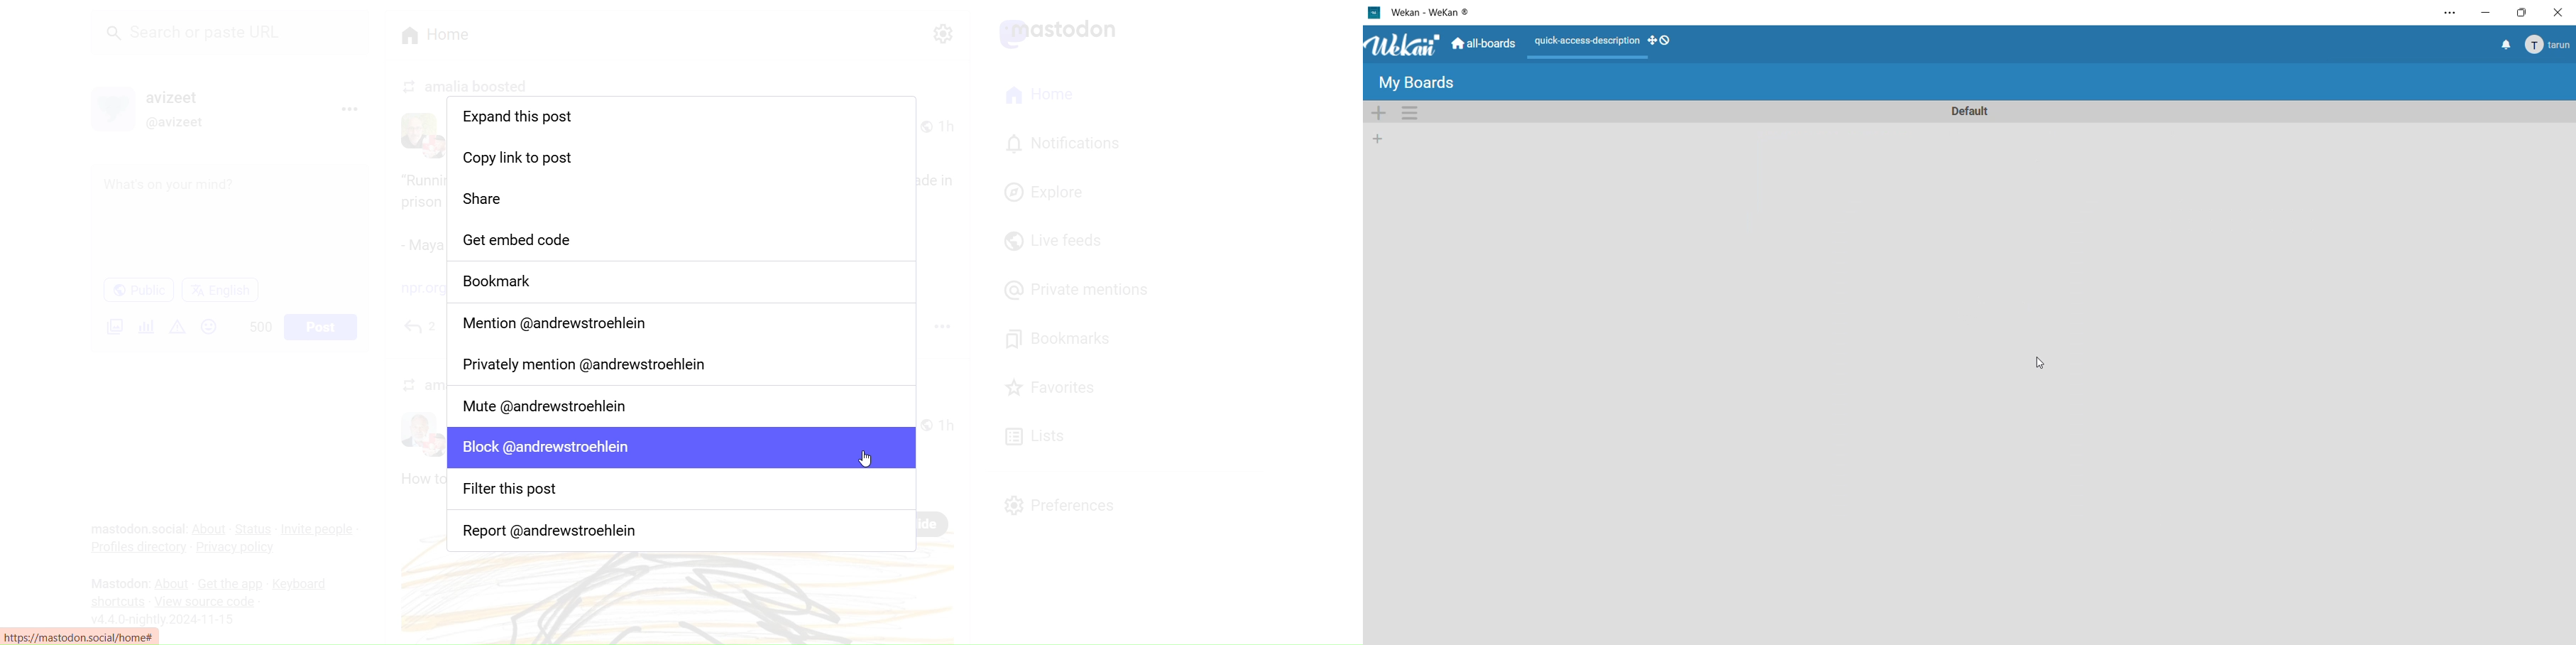 The width and height of the screenshot is (2576, 672). I want to click on cursor, so click(2045, 363).